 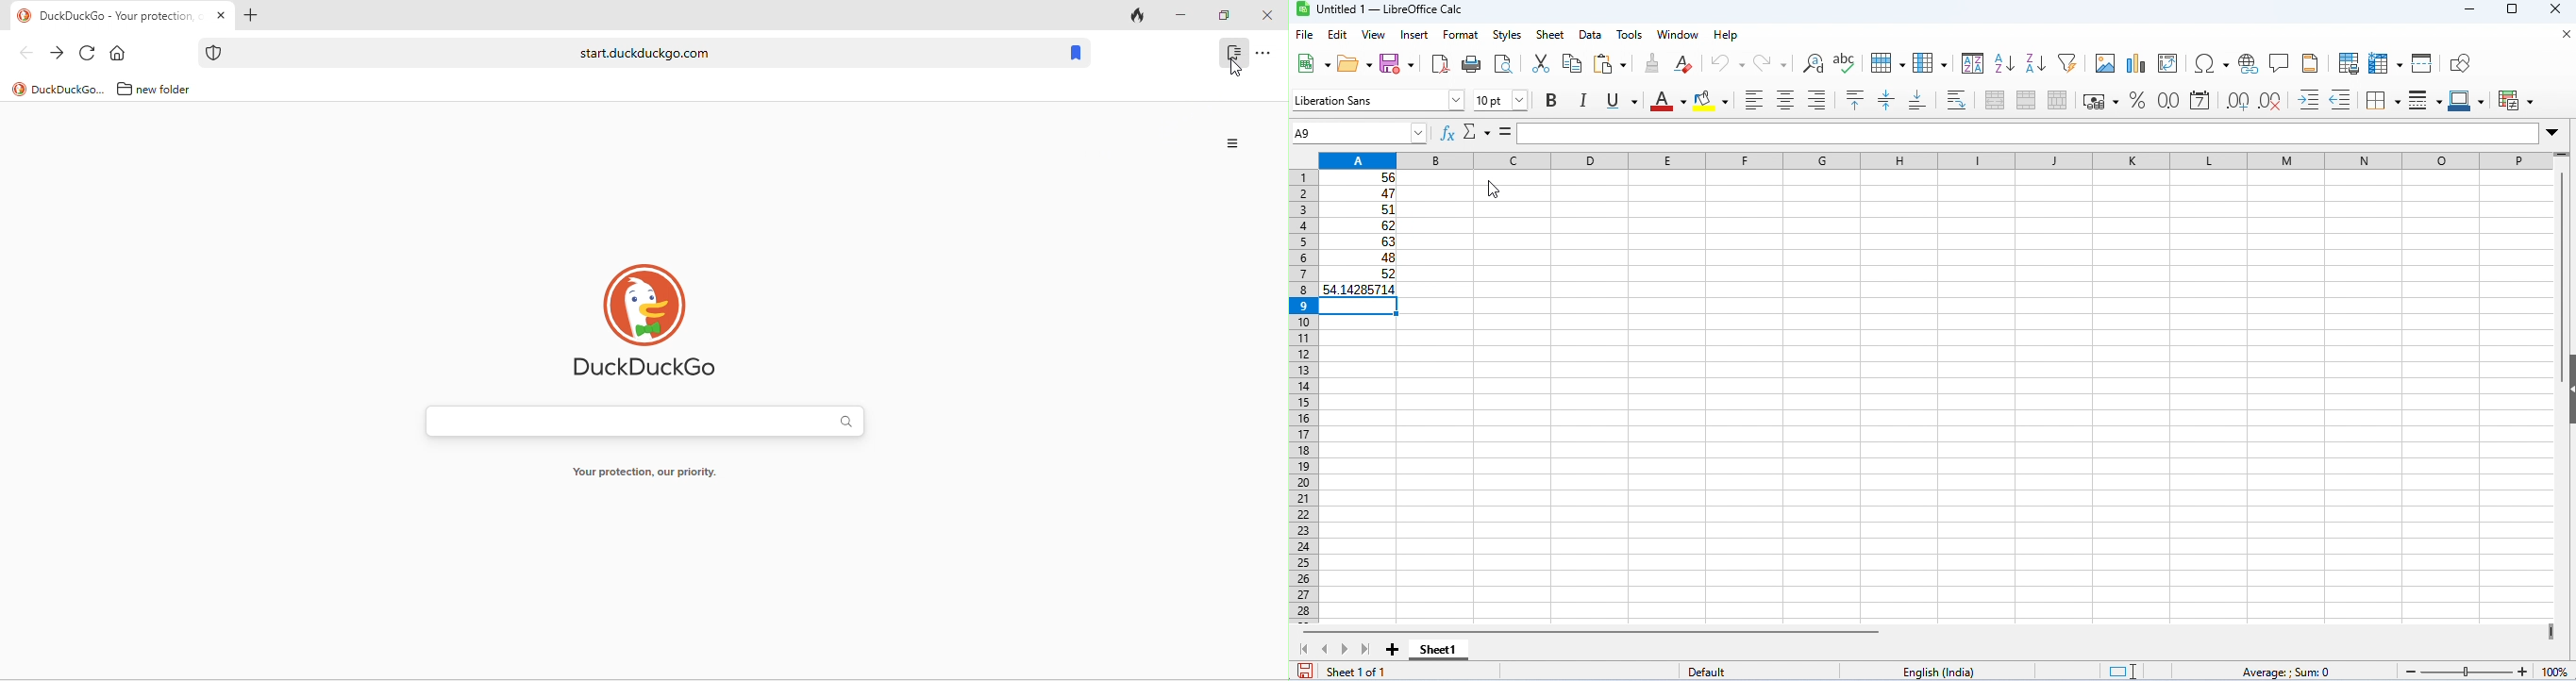 I want to click on tools, so click(x=1630, y=35).